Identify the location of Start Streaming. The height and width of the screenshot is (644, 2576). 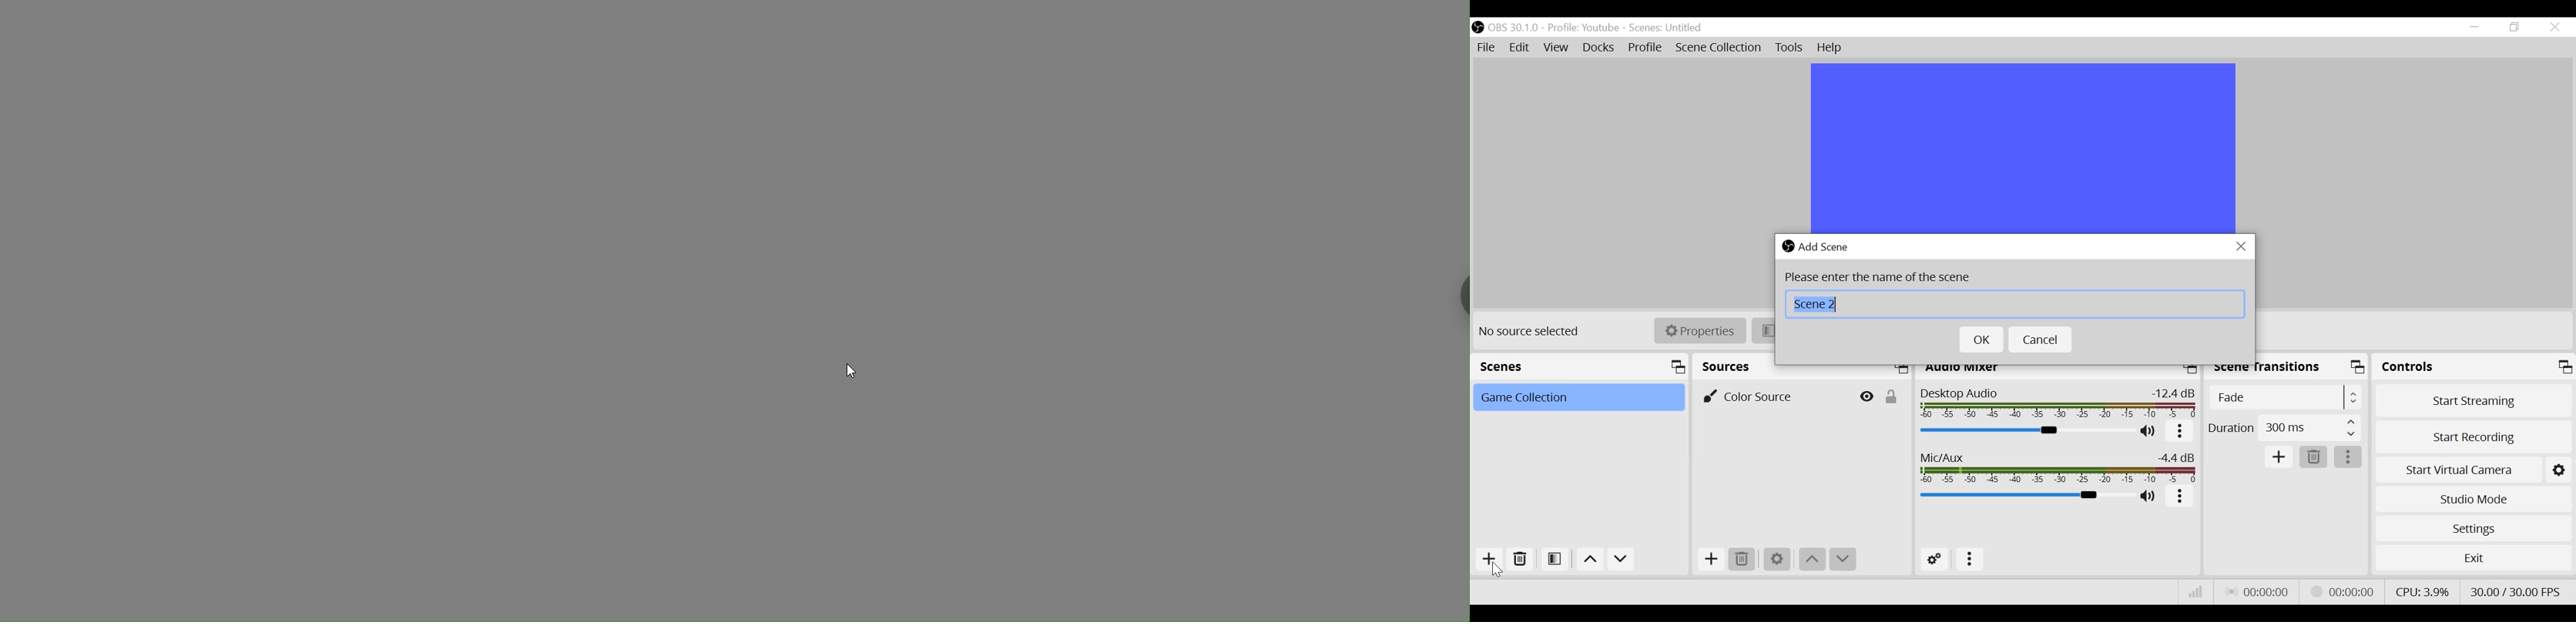
(2474, 398).